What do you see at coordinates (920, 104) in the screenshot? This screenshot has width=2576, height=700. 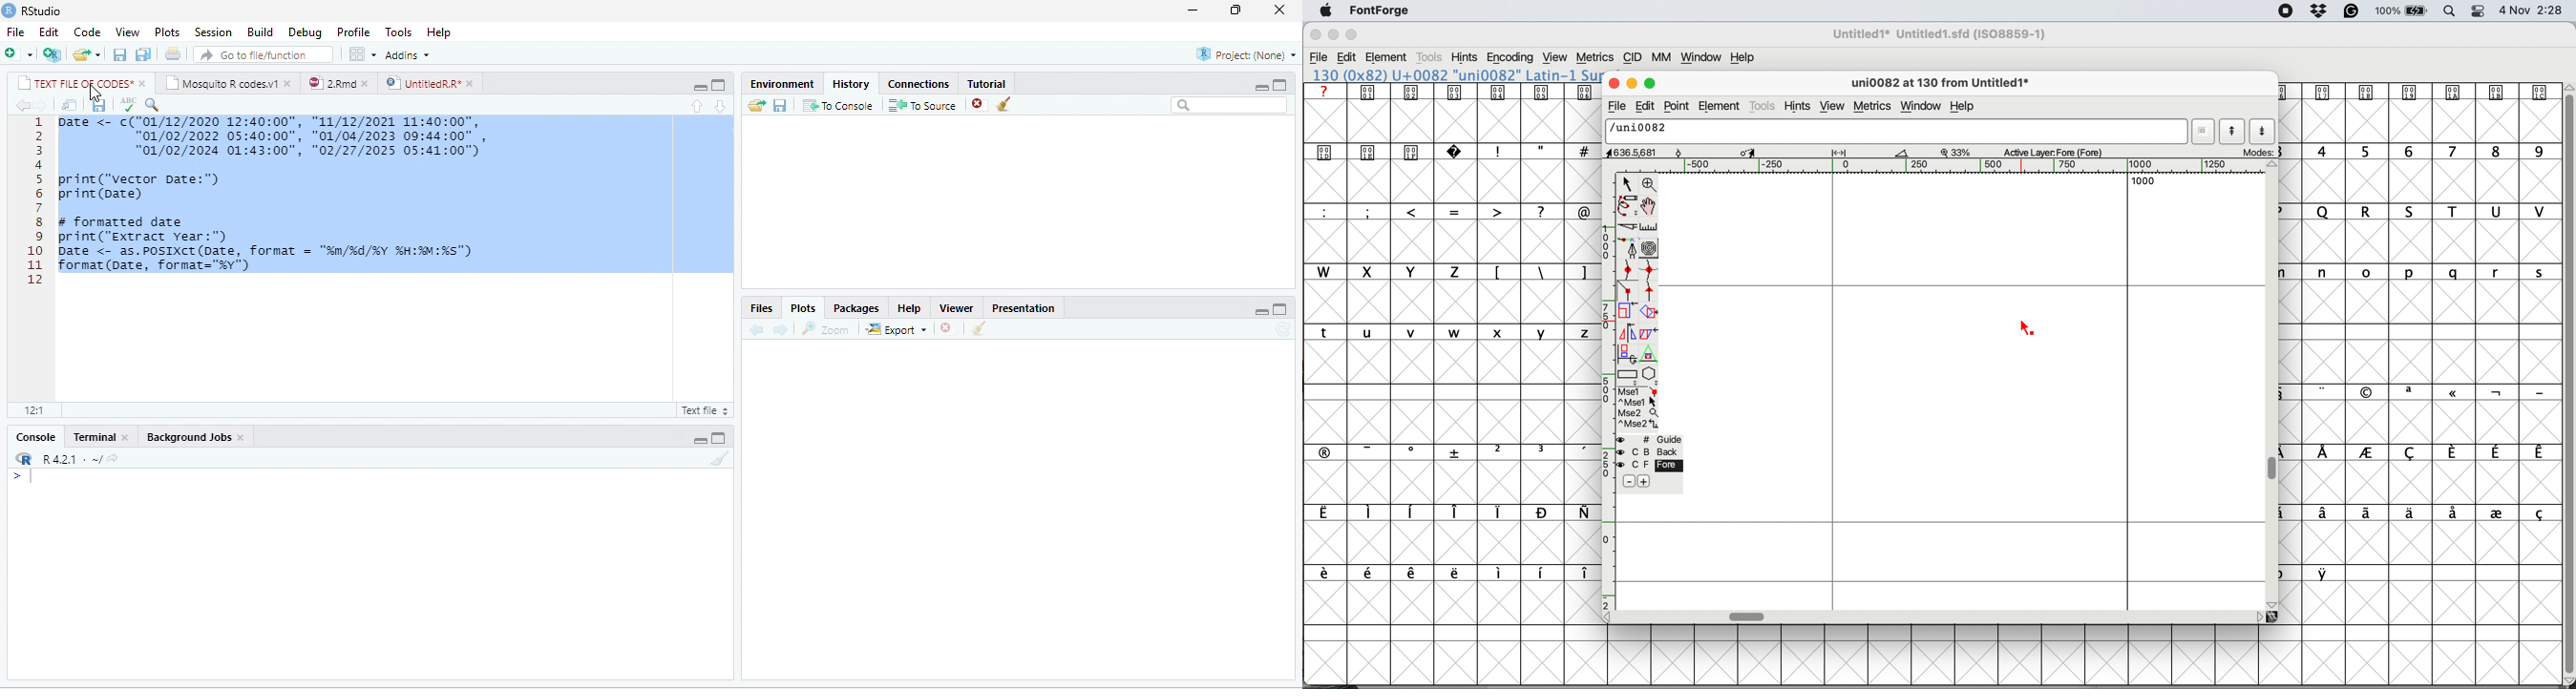 I see `To source` at bounding box center [920, 104].